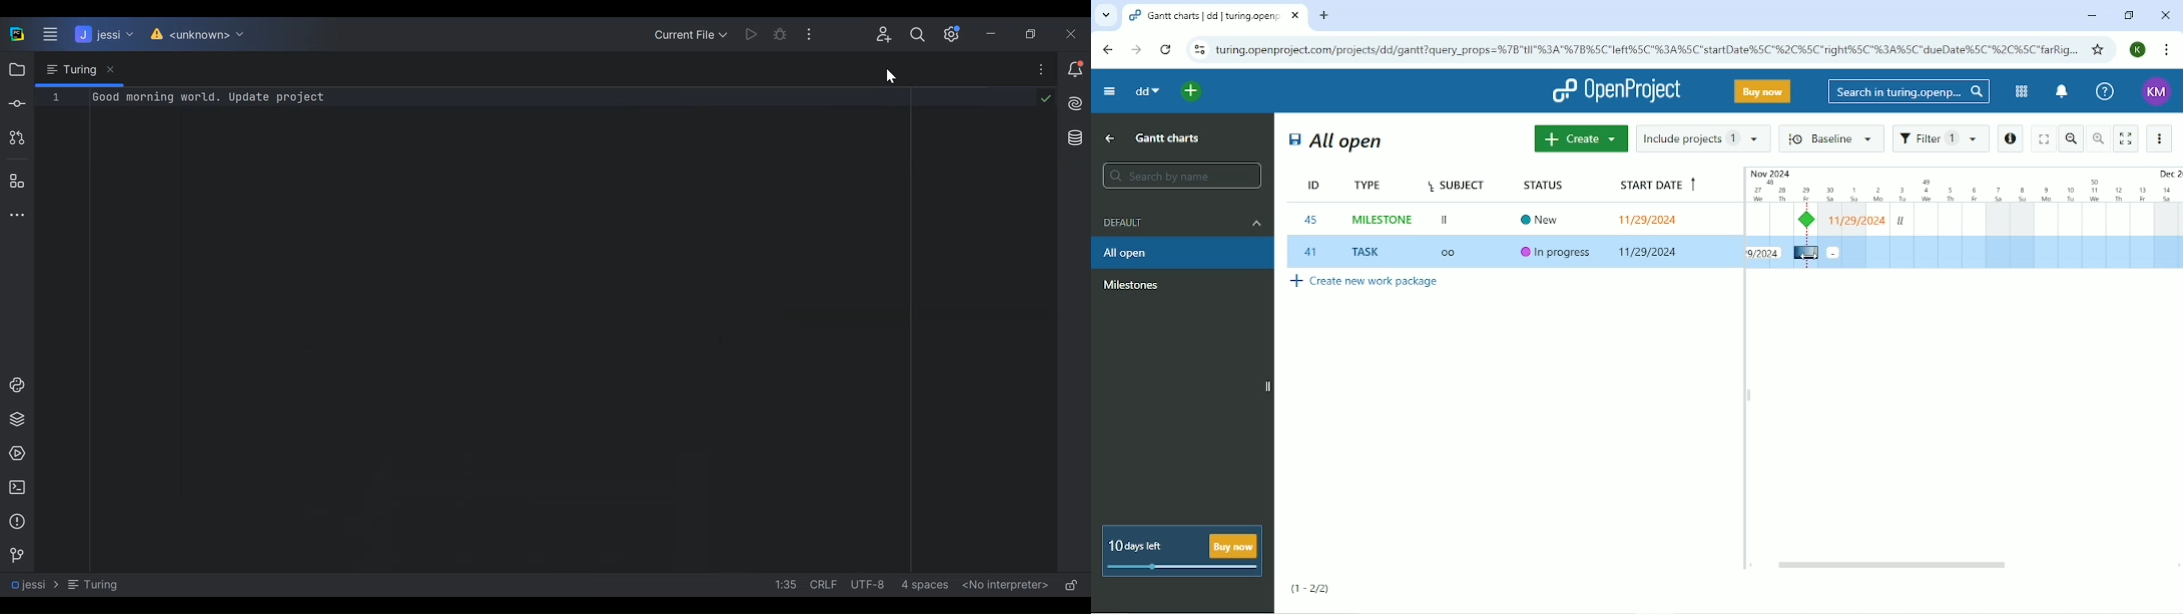 Image resolution: width=2184 pixels, height=616 pixels. I want to click on Zoom out, so click(2072, 138).